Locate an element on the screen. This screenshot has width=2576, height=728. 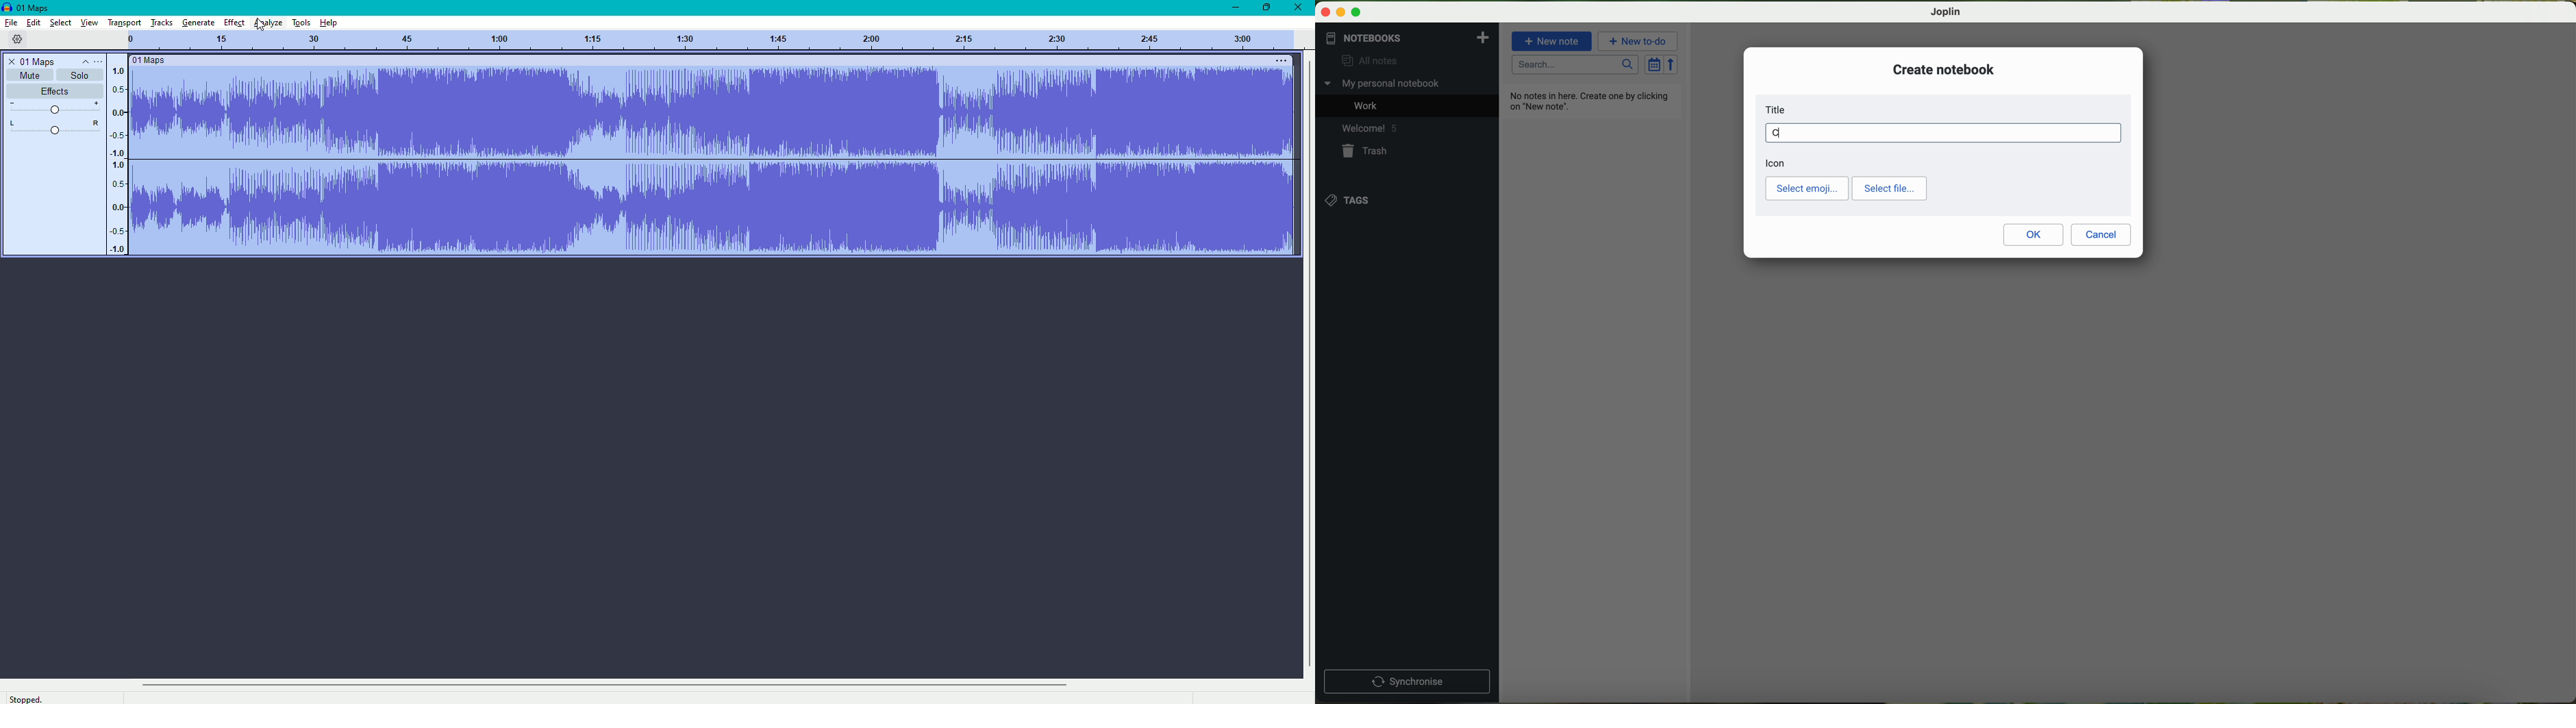
Minimize is located at coordinates (1234, 8).